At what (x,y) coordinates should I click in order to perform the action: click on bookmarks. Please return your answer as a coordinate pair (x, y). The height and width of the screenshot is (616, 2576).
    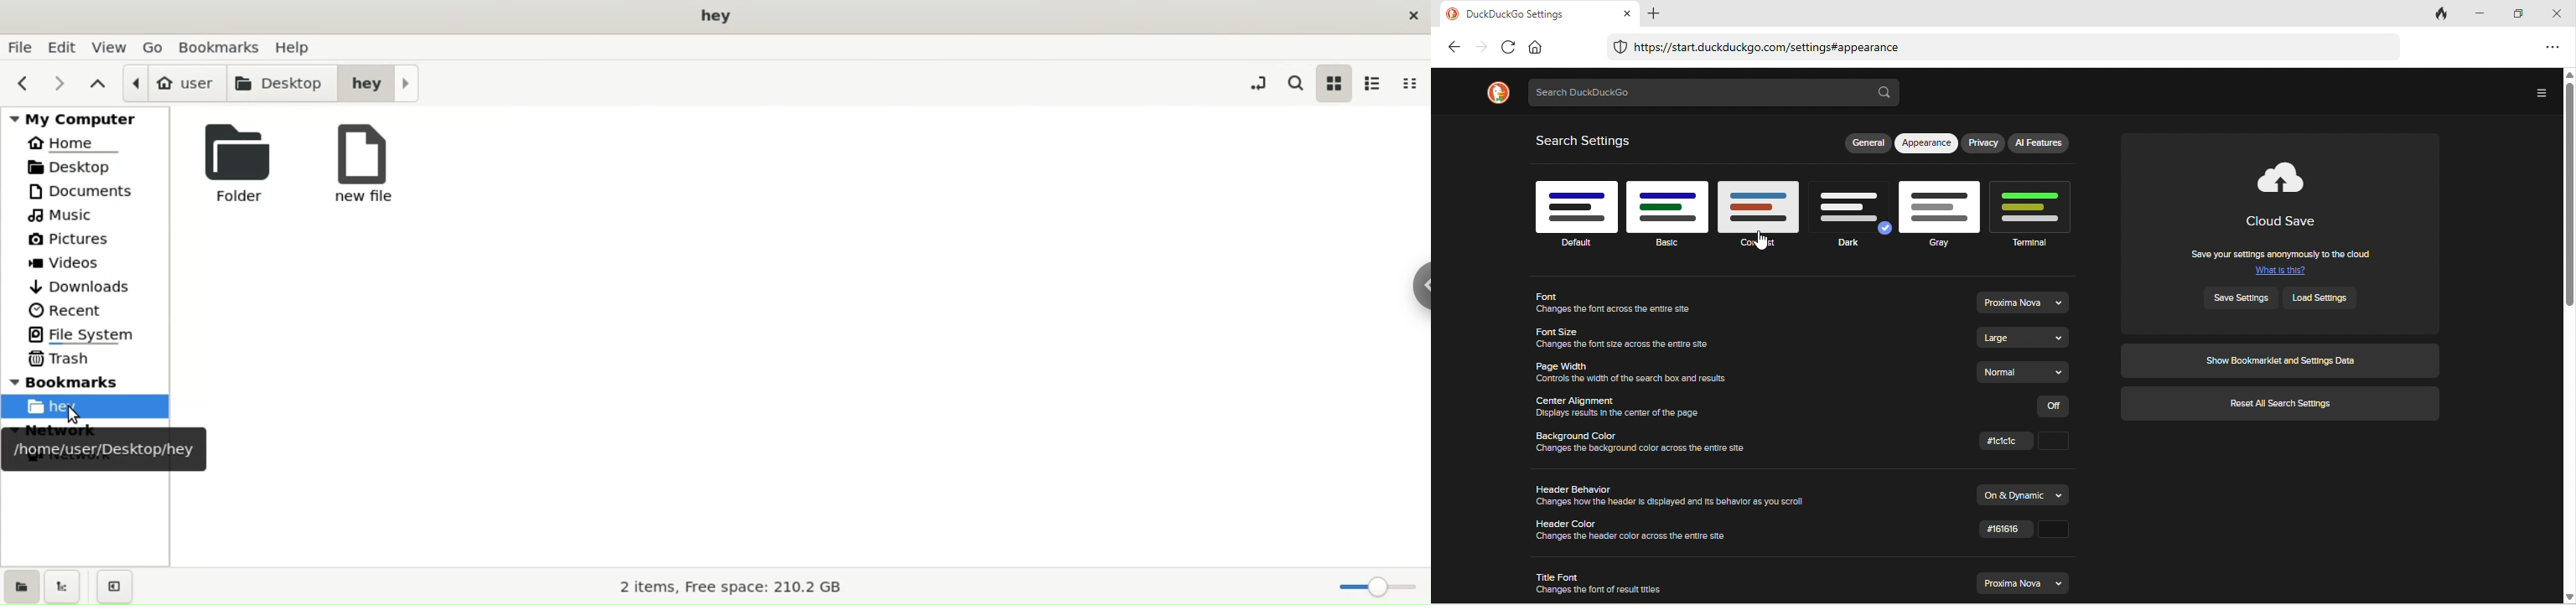
    Looking at the image, I should click on (221, 47).